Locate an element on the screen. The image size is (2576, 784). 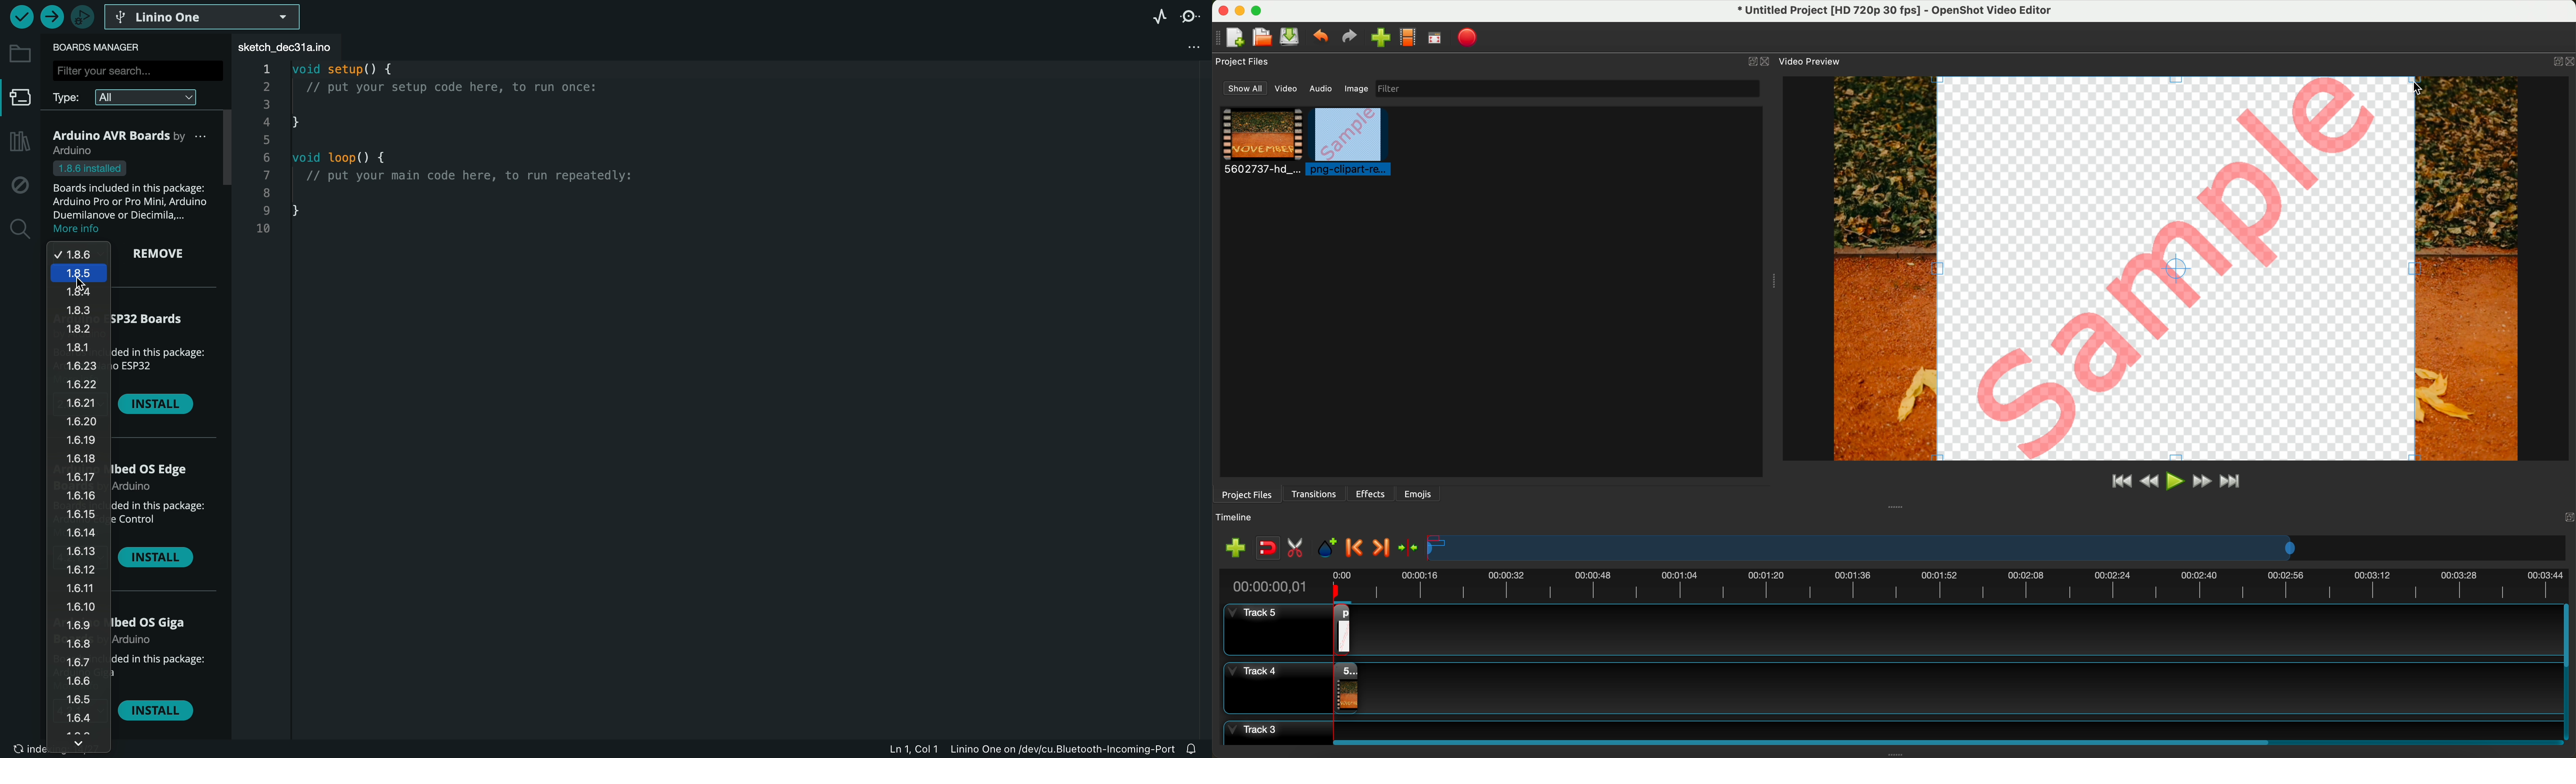
close program is located at coordinates (1221, 9).